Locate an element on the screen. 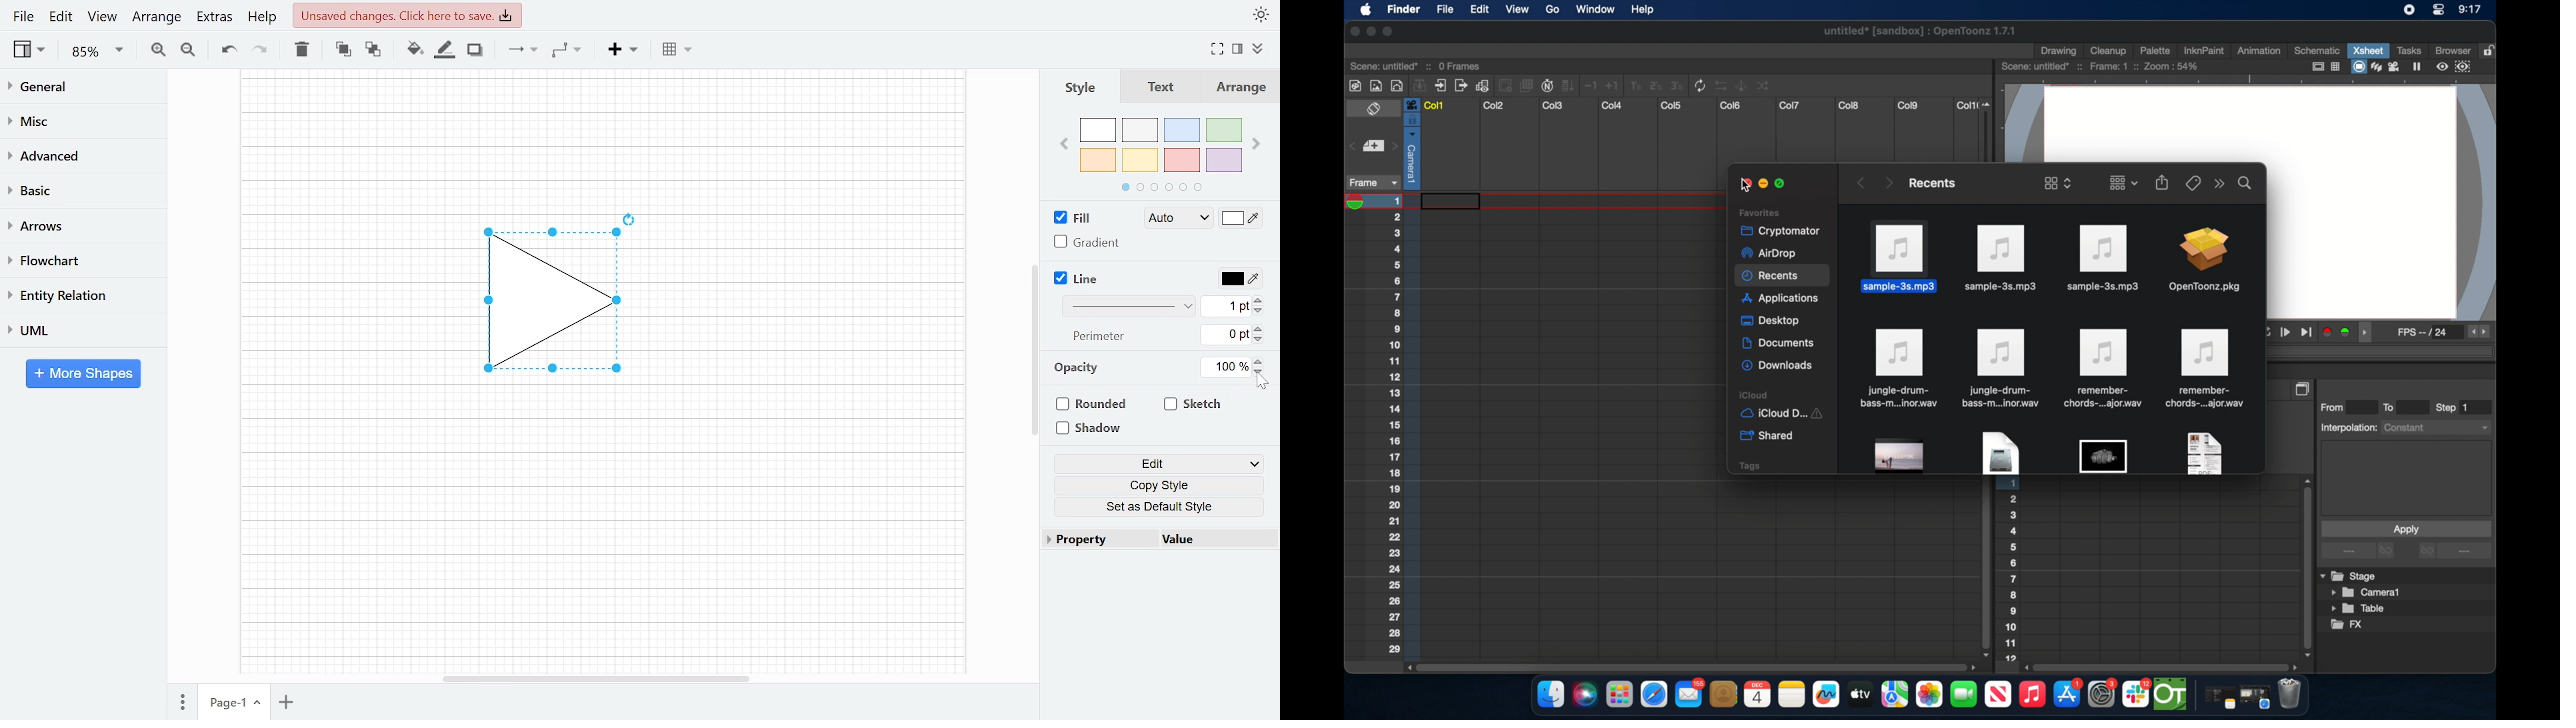 Image resolution: width=2576 pixels, height=728 pixels. Unsaved changes. Click here to save is located at coordinates (410, 15).